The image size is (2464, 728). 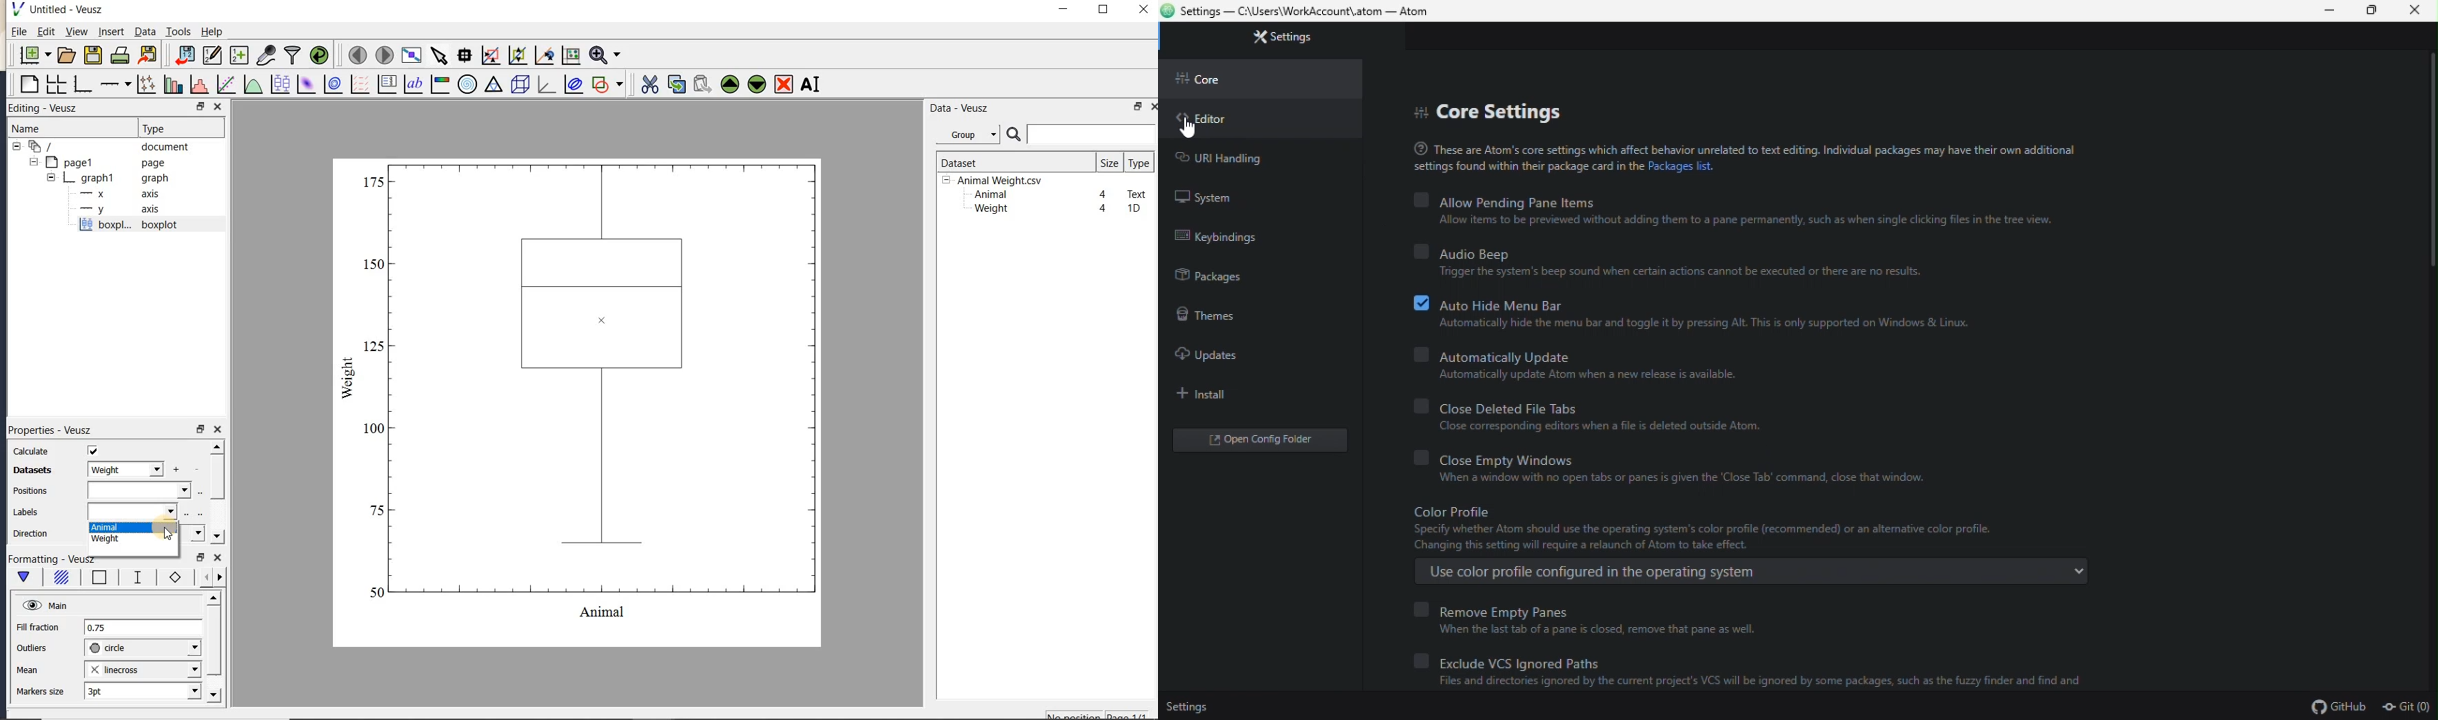 I want to click on restore, so click(x=200, y=429).